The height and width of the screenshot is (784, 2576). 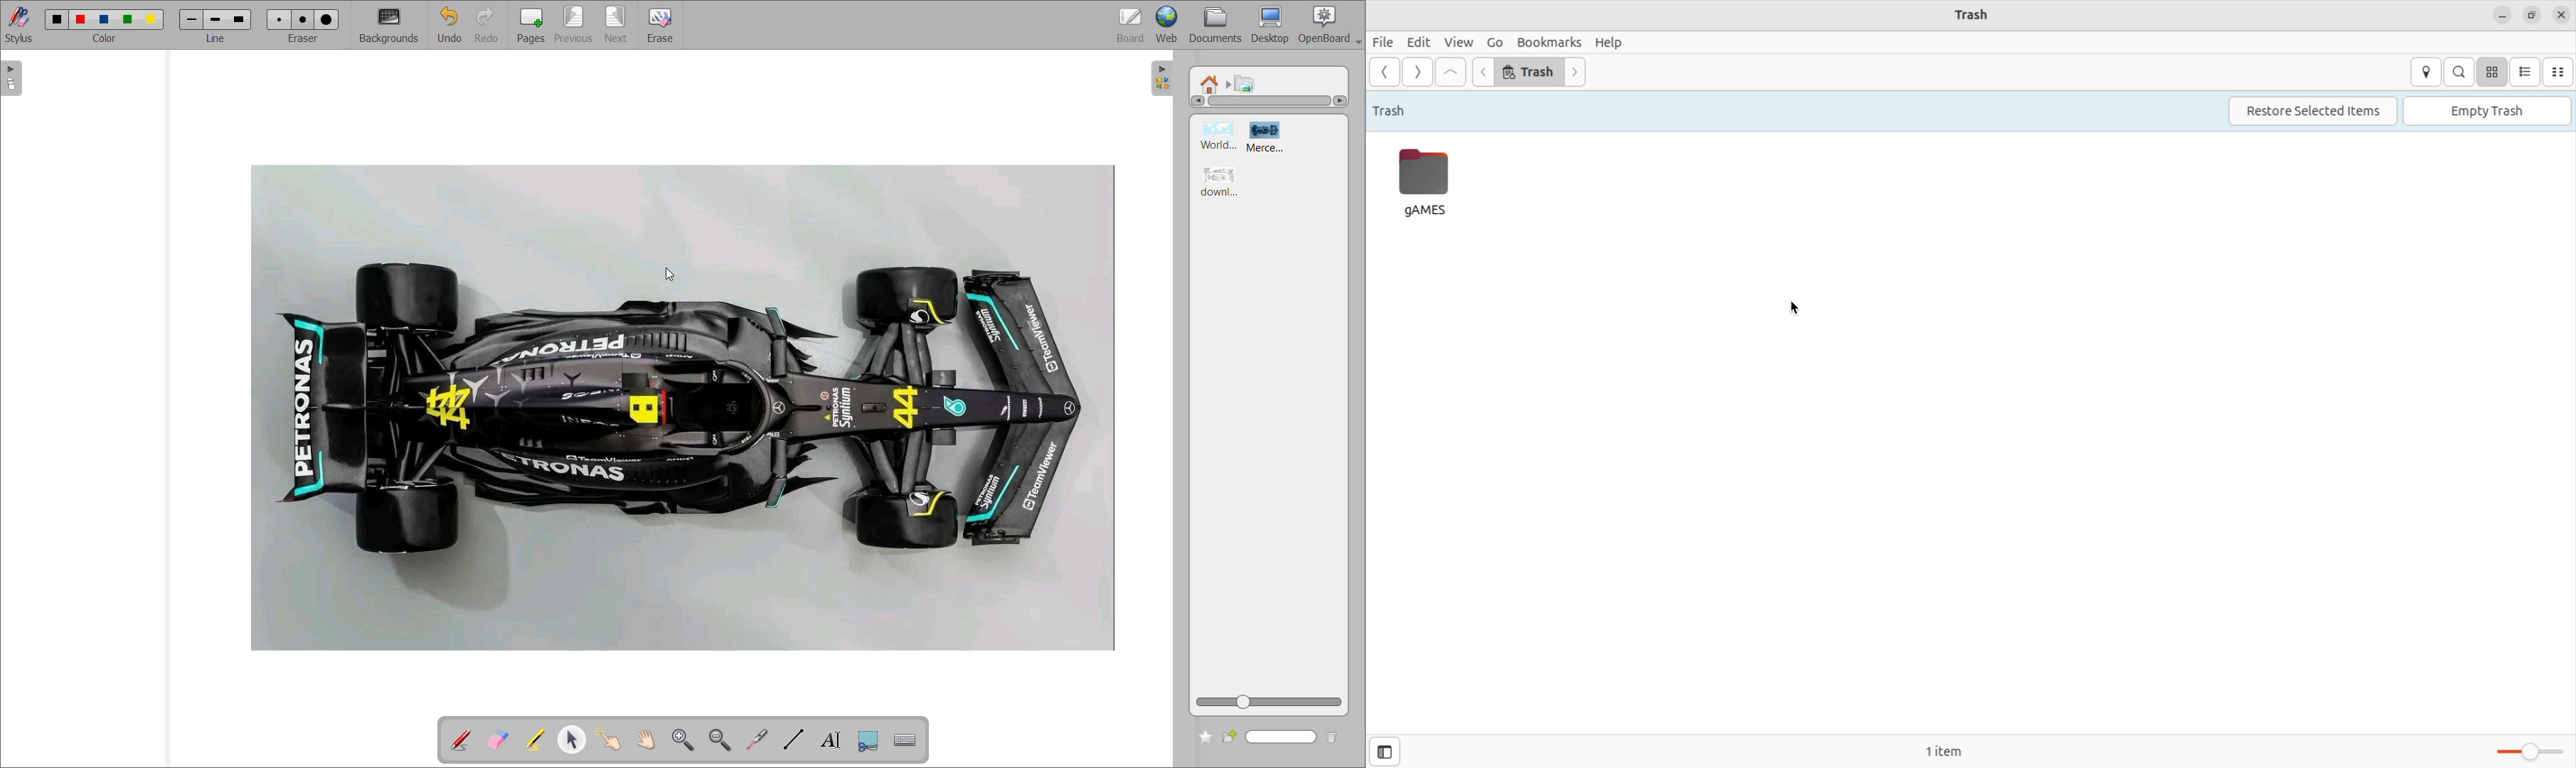 I want to click on erase annotation, so click(x=497, y=740).